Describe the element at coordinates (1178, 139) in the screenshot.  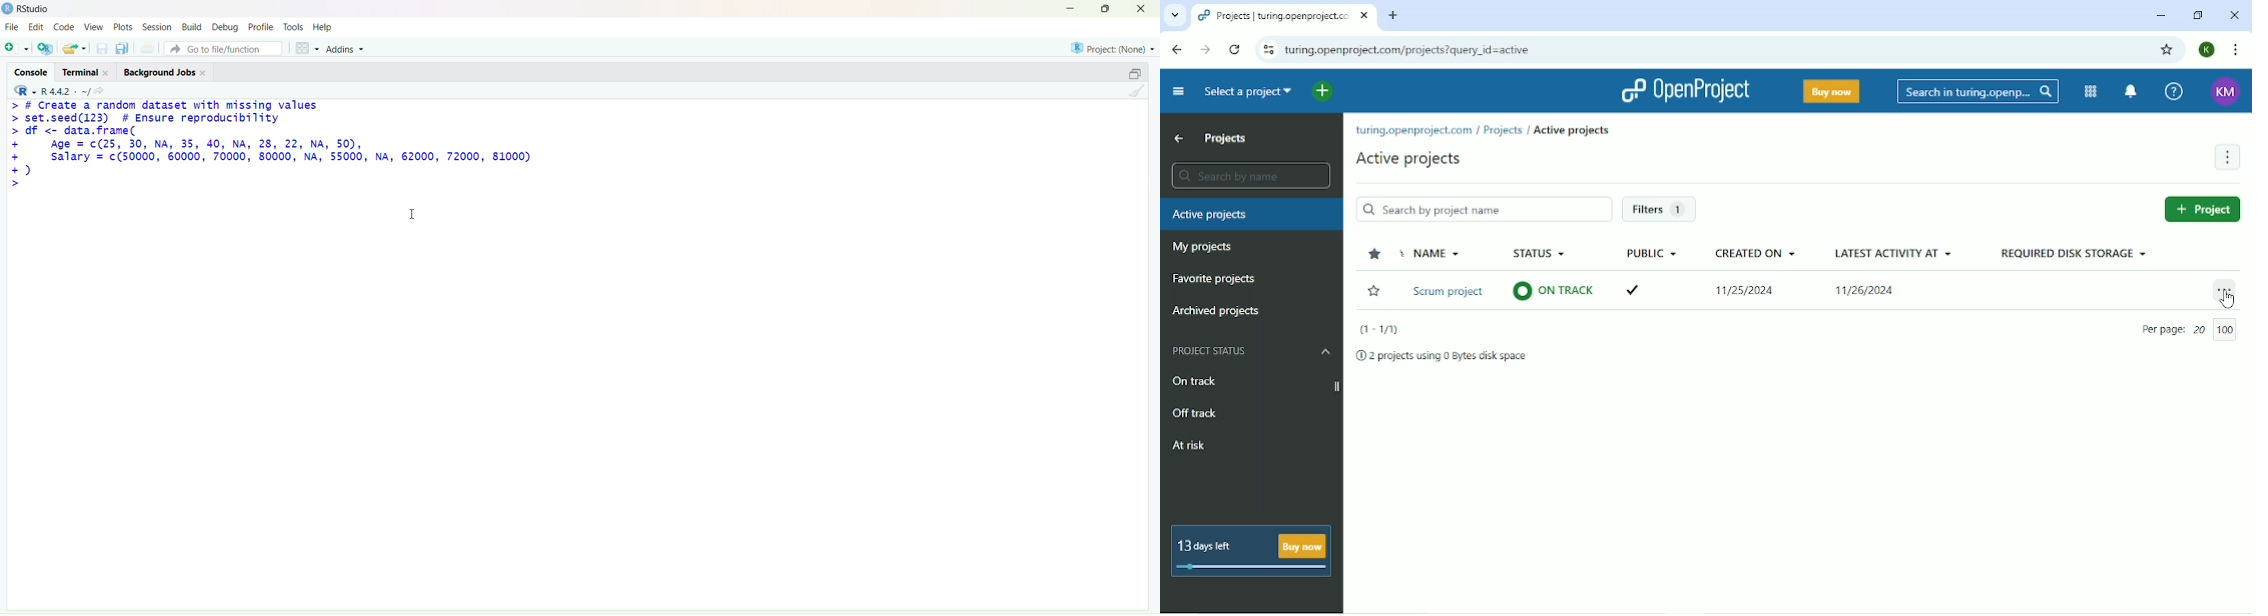
I see `Up` at that location.